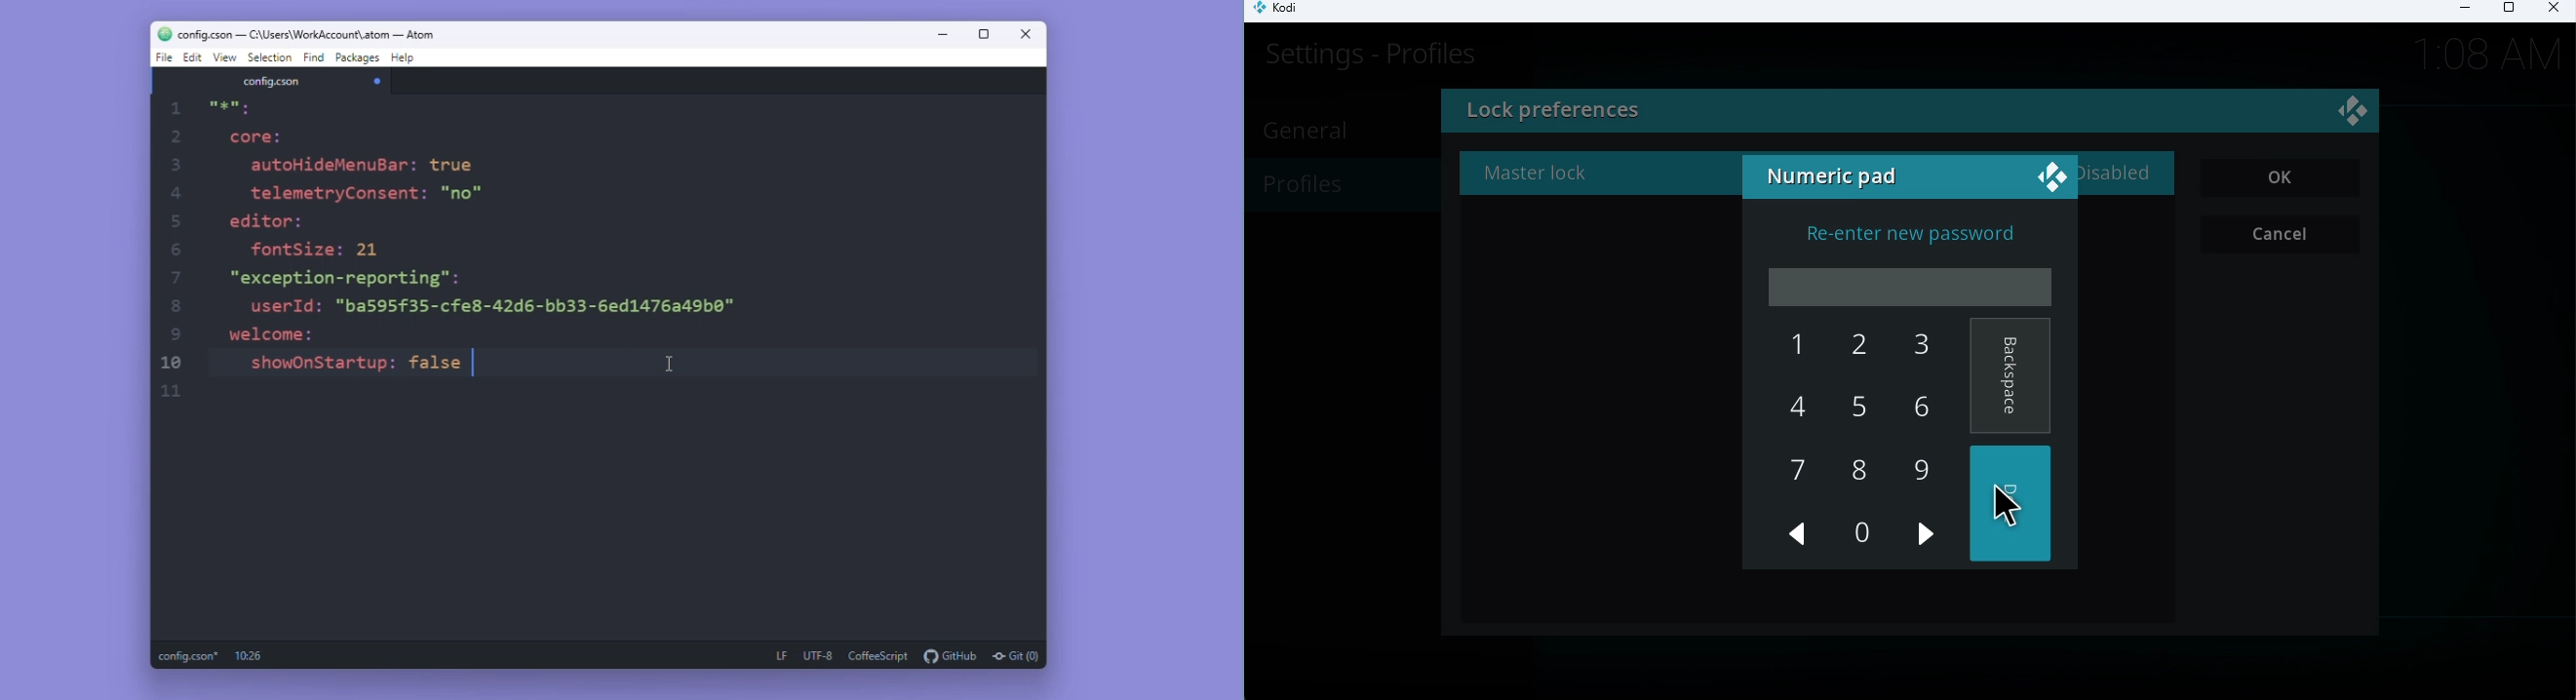 The width and height of the screenshot is (2576, 700). What do you see at coordinates (1857, 470) in the screenshot?
I see `8` at bounding box center [1857, 470].